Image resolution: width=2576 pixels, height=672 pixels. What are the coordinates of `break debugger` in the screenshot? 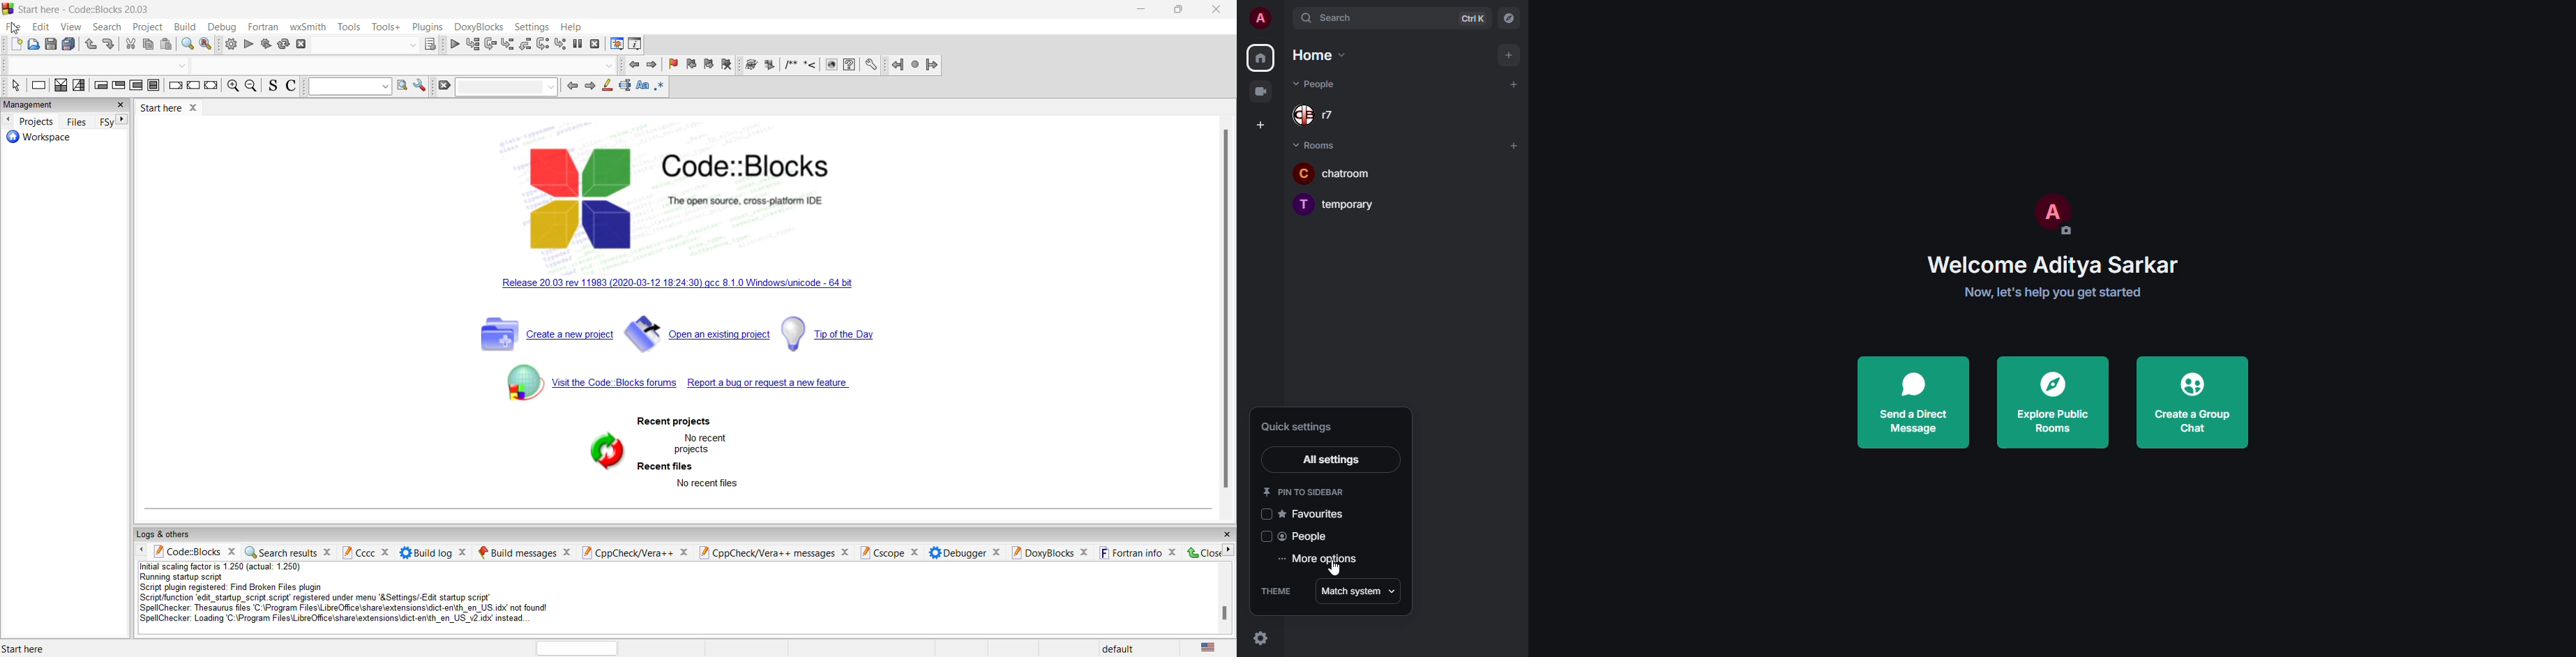 It's located at (578, 43).